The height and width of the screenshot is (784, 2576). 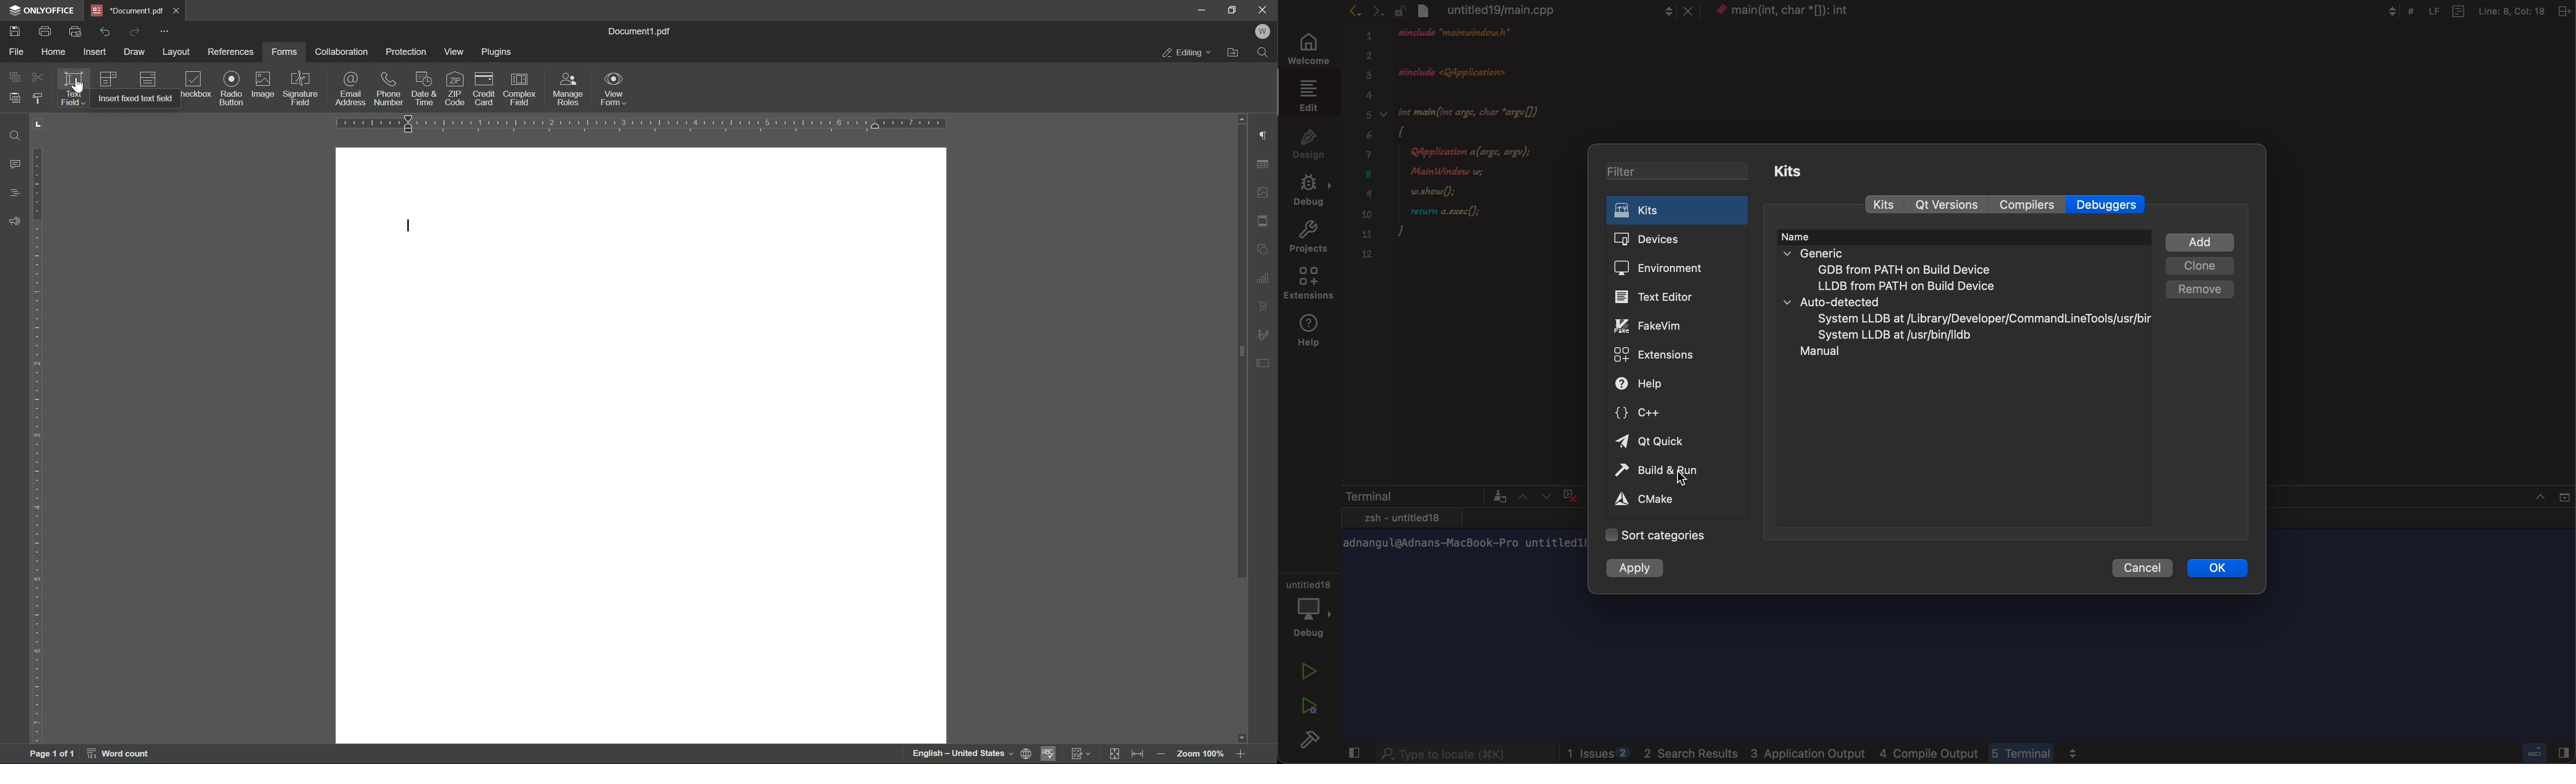 What do you see at coordinates (105, 33) in the screenshot?
I see `undo` at bounding box center [105, 33].